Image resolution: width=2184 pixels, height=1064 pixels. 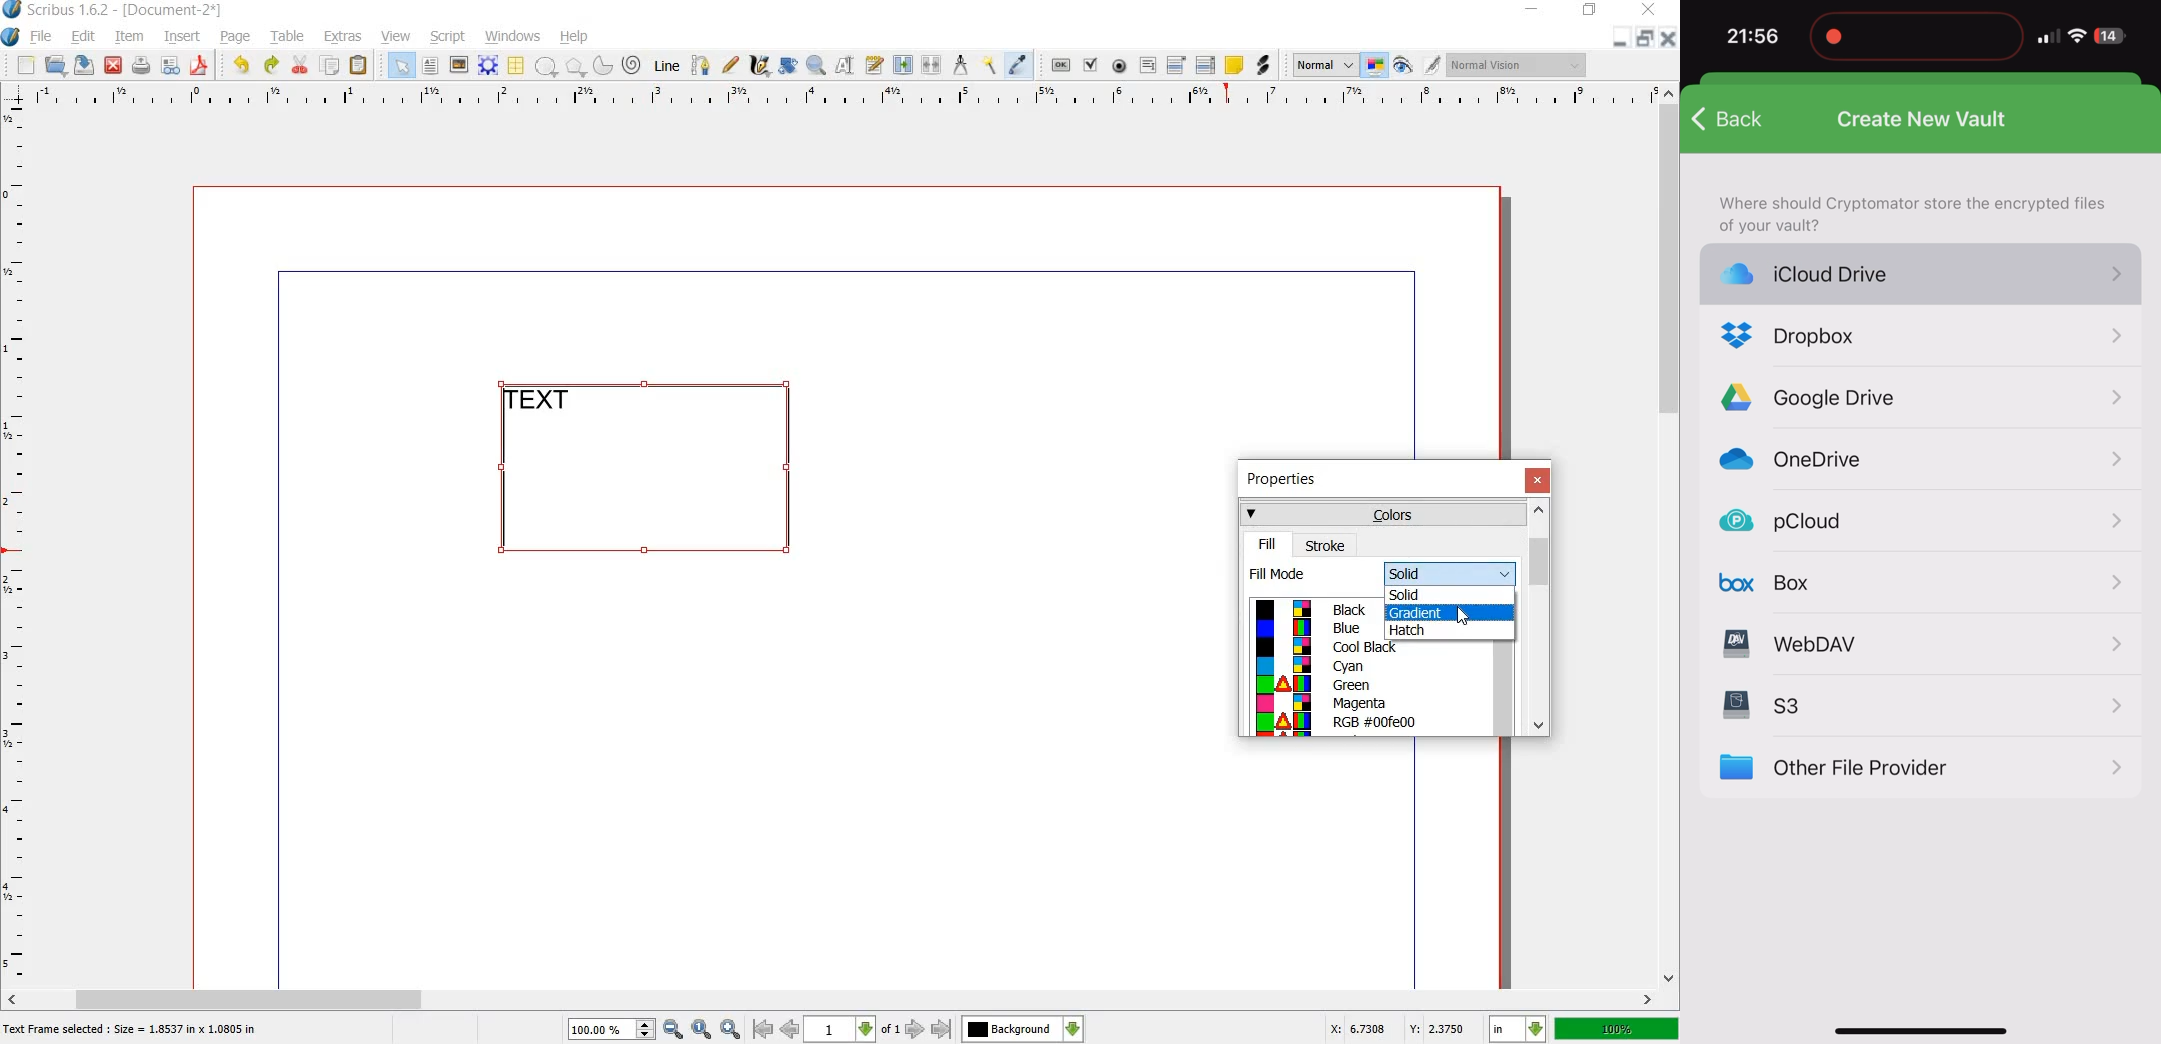 I want to click on table, so click(x=289, y=39).